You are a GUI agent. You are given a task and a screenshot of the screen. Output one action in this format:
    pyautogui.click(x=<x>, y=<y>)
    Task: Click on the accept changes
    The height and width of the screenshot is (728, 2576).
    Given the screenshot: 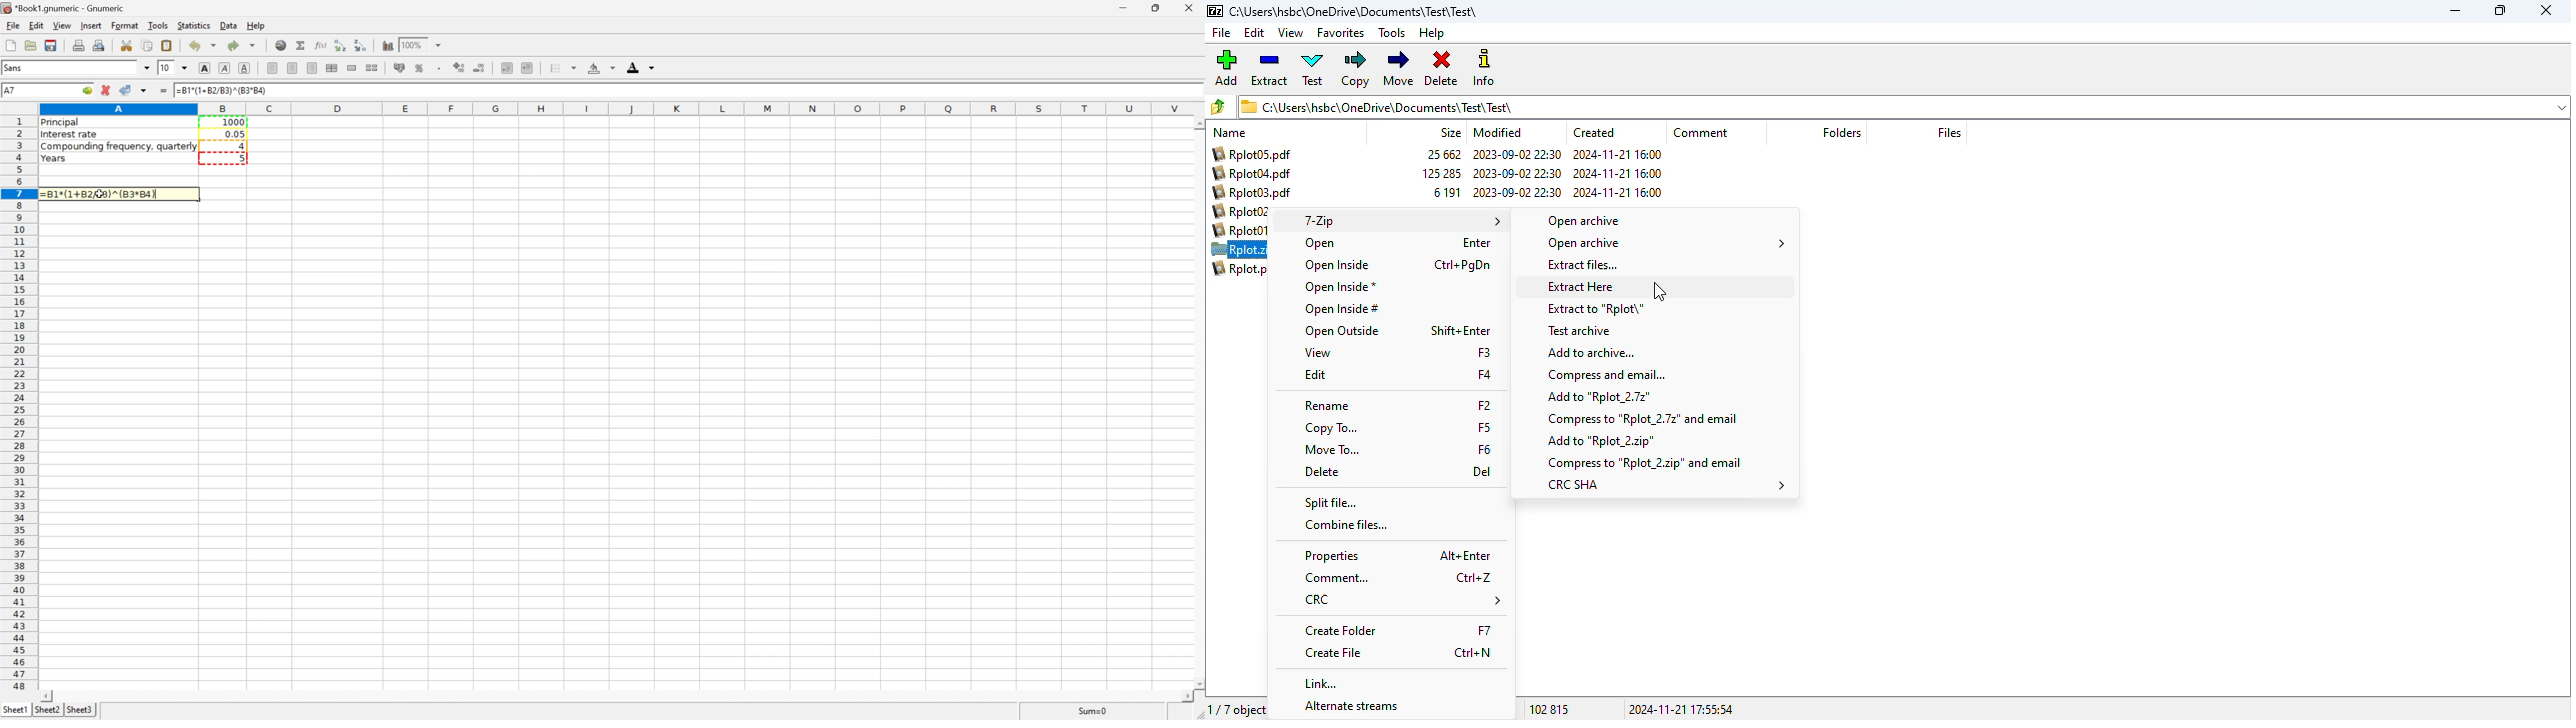 What is the action you would take?
    pyautogui.click(x=125, y=89)
    